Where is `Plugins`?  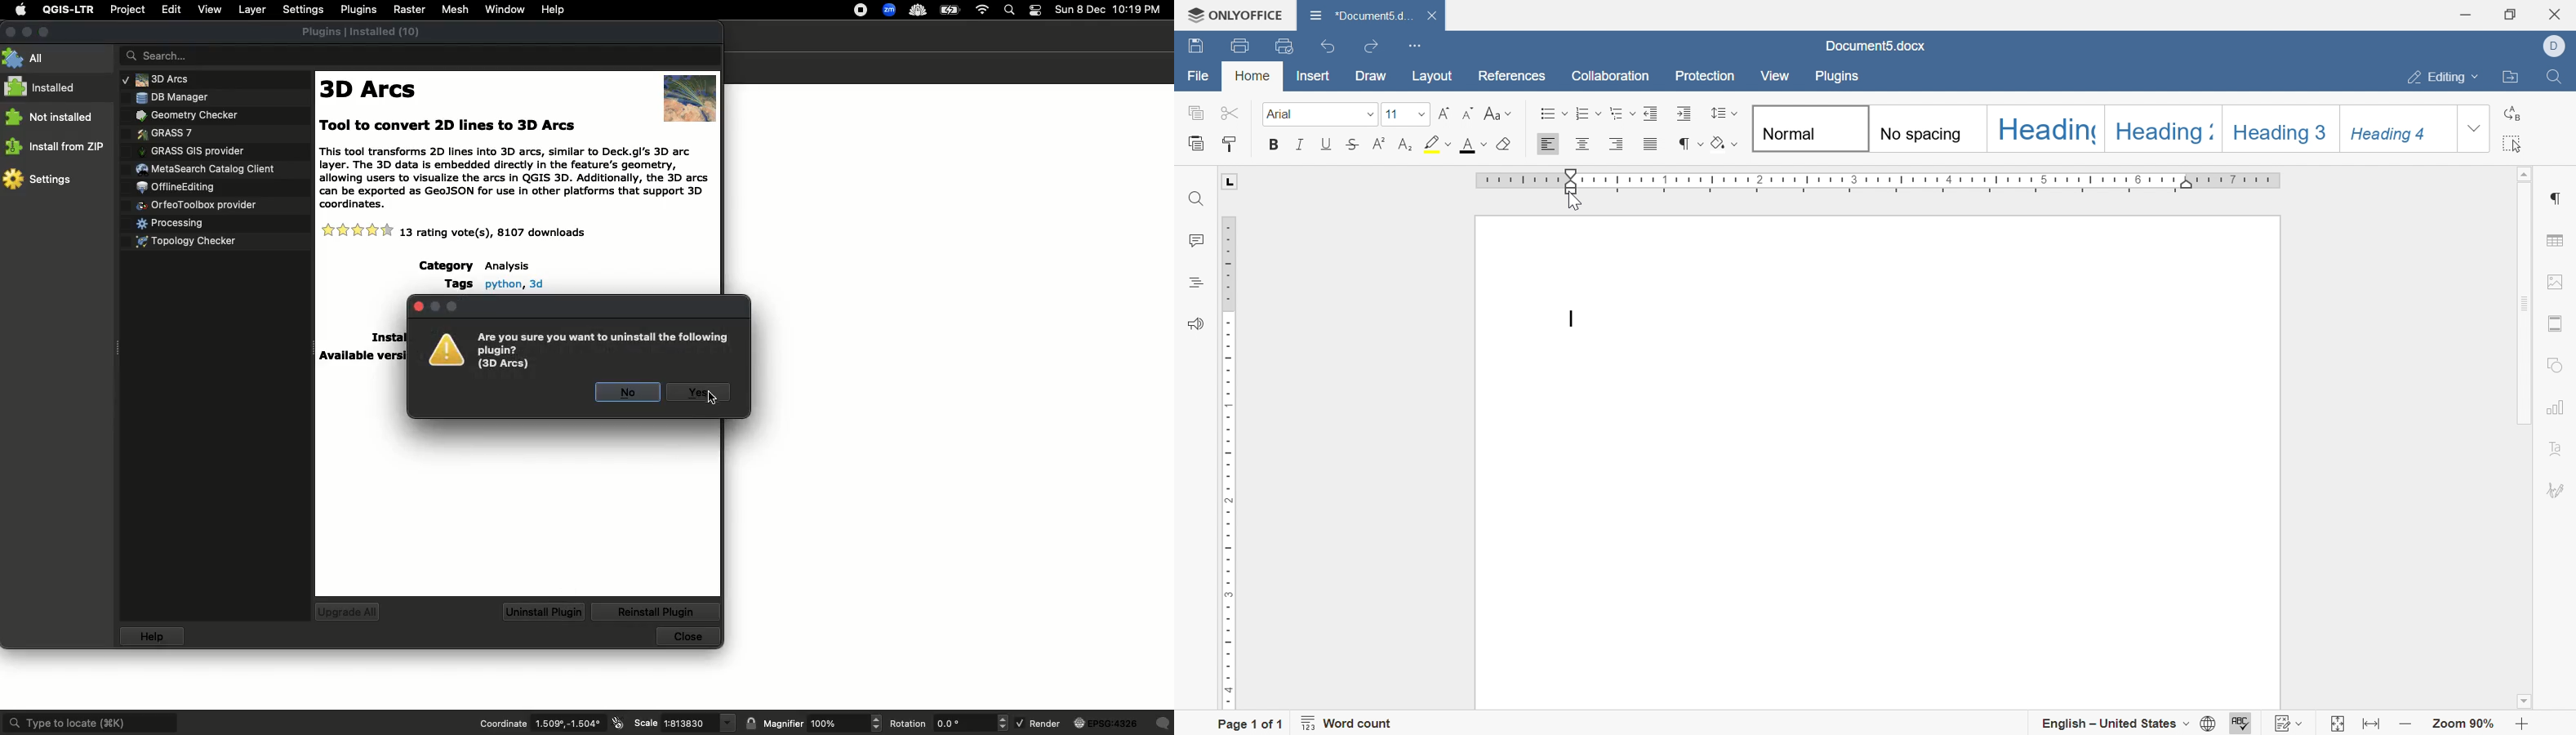 Plugins is located at coordinates (166, 131).